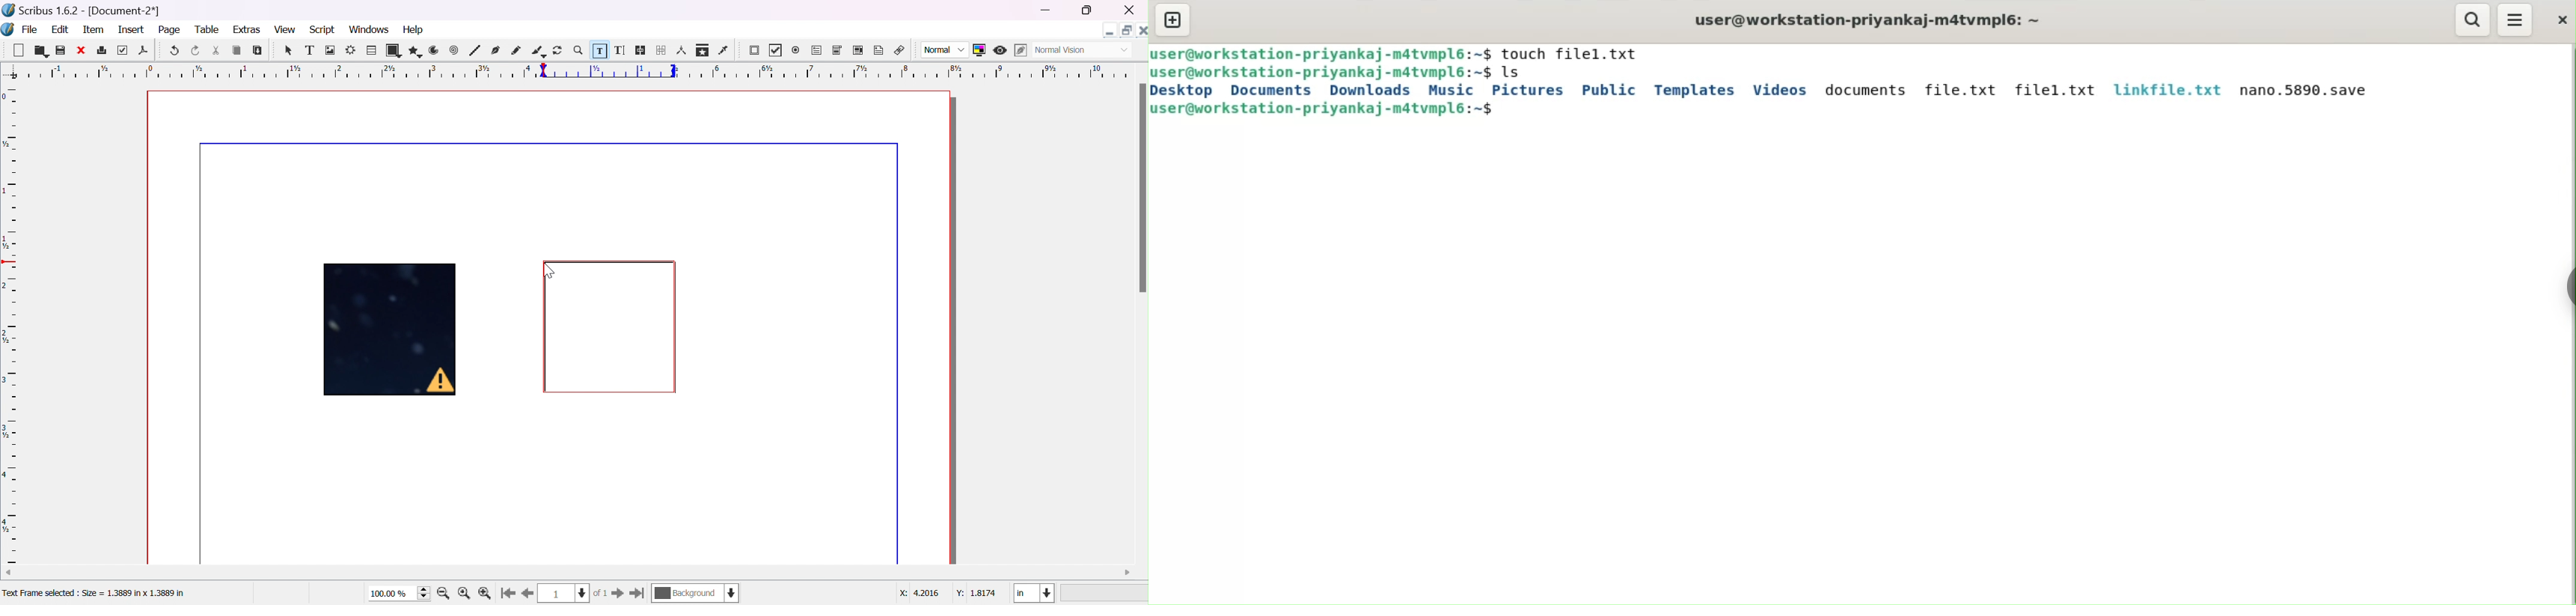 The image size is (2576, 616). I want to click on preview mode, so click(1002, 50).